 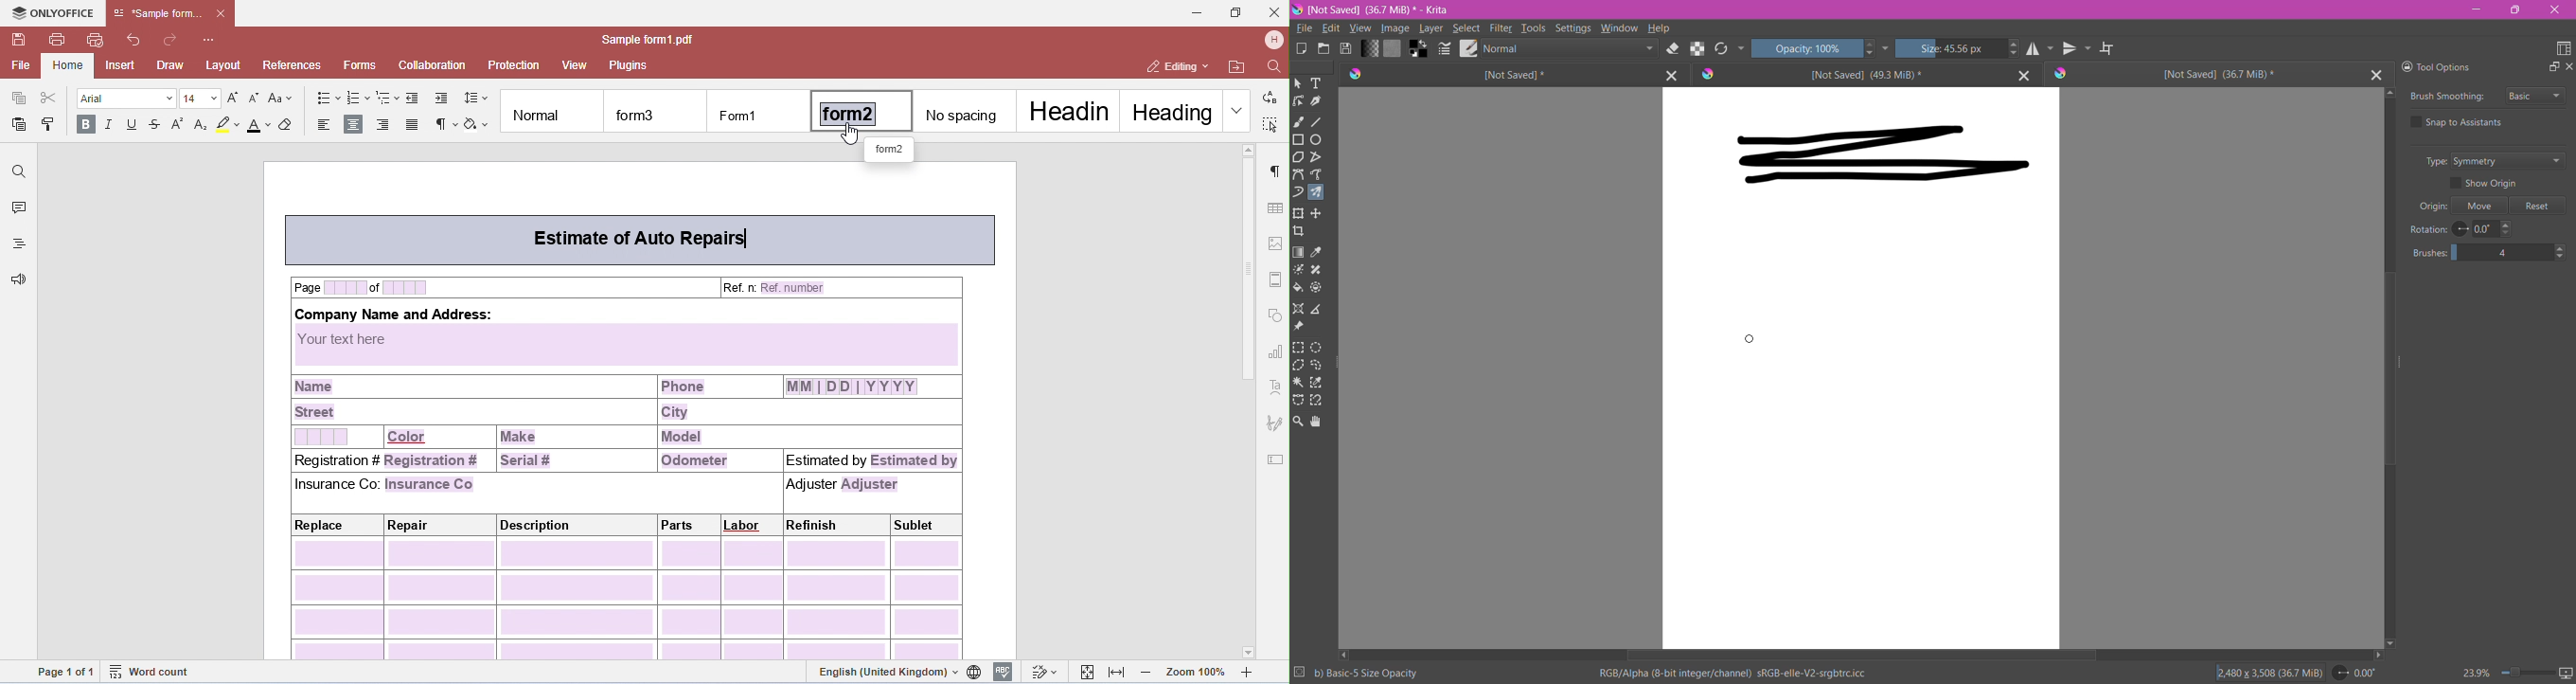 What do you see at coordinates (1249, 283) in the screenshot?
I see `vertical scroll bar` at bounding box center [1249, 283].